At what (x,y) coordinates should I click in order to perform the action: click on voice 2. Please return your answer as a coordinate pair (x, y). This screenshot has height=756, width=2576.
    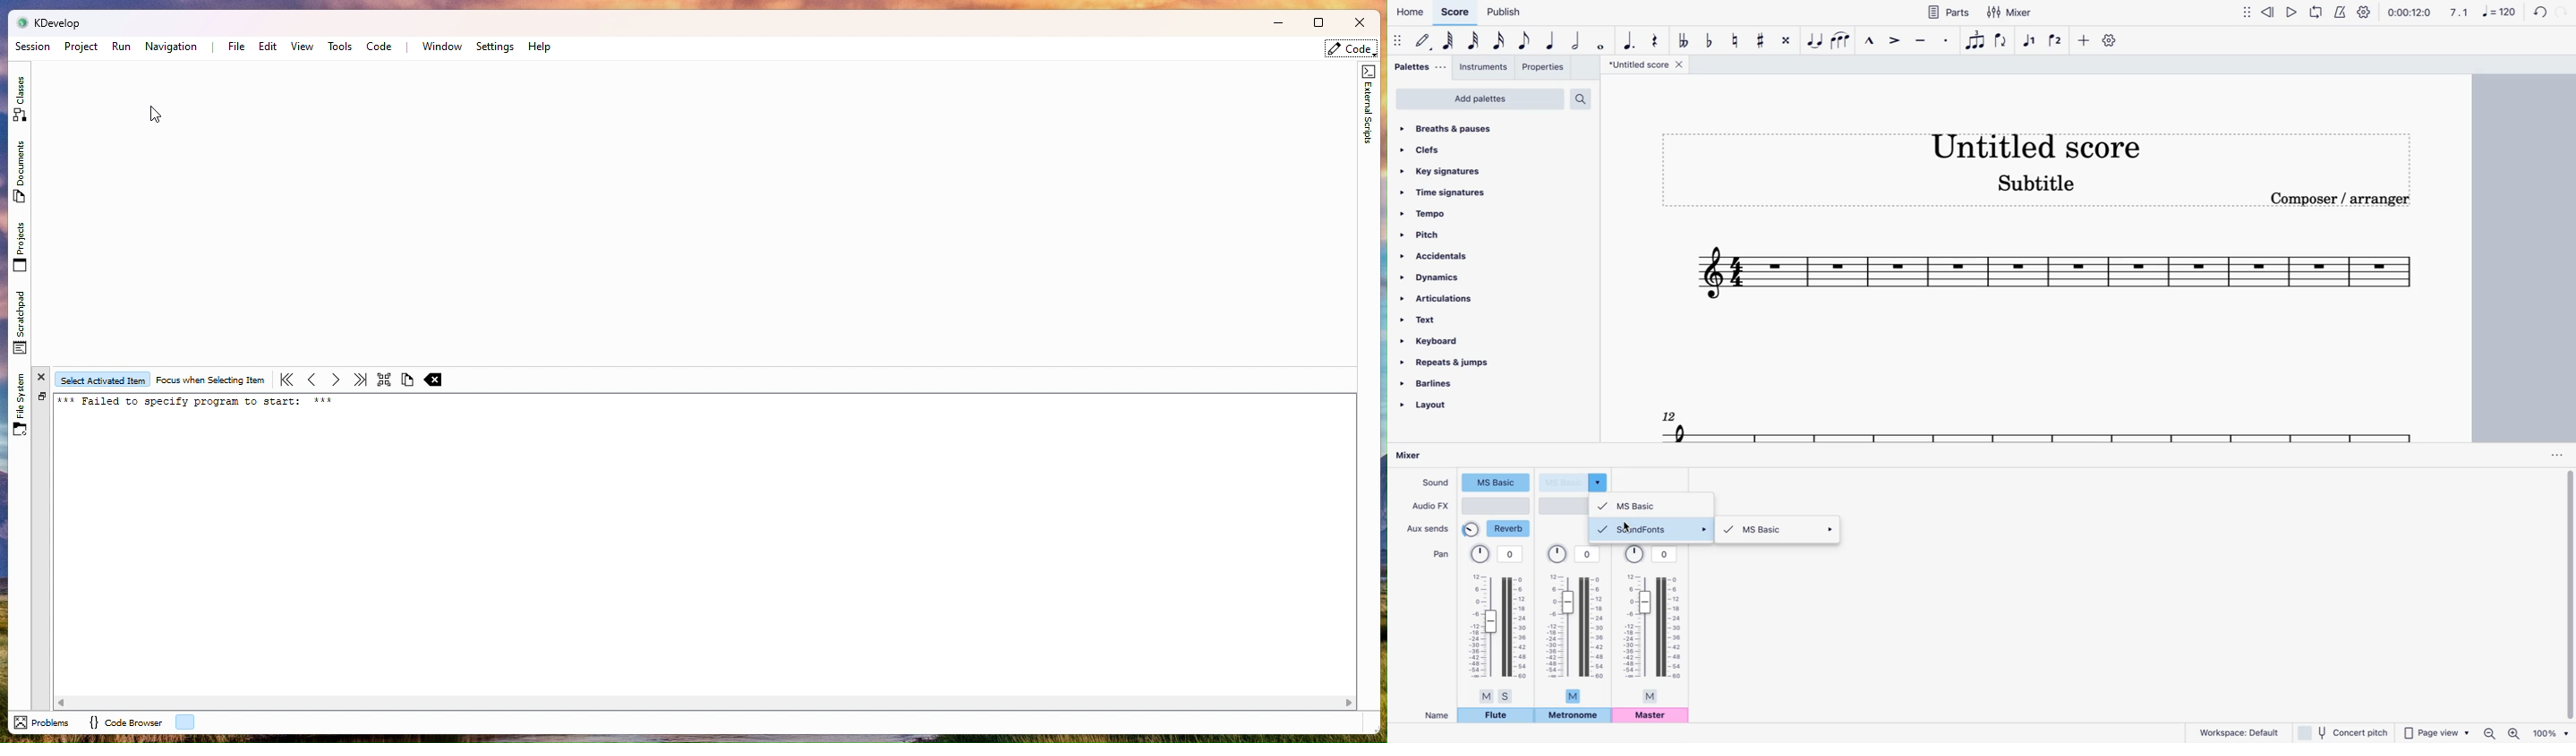
    Looking at the image, I should click on (2057, 42).